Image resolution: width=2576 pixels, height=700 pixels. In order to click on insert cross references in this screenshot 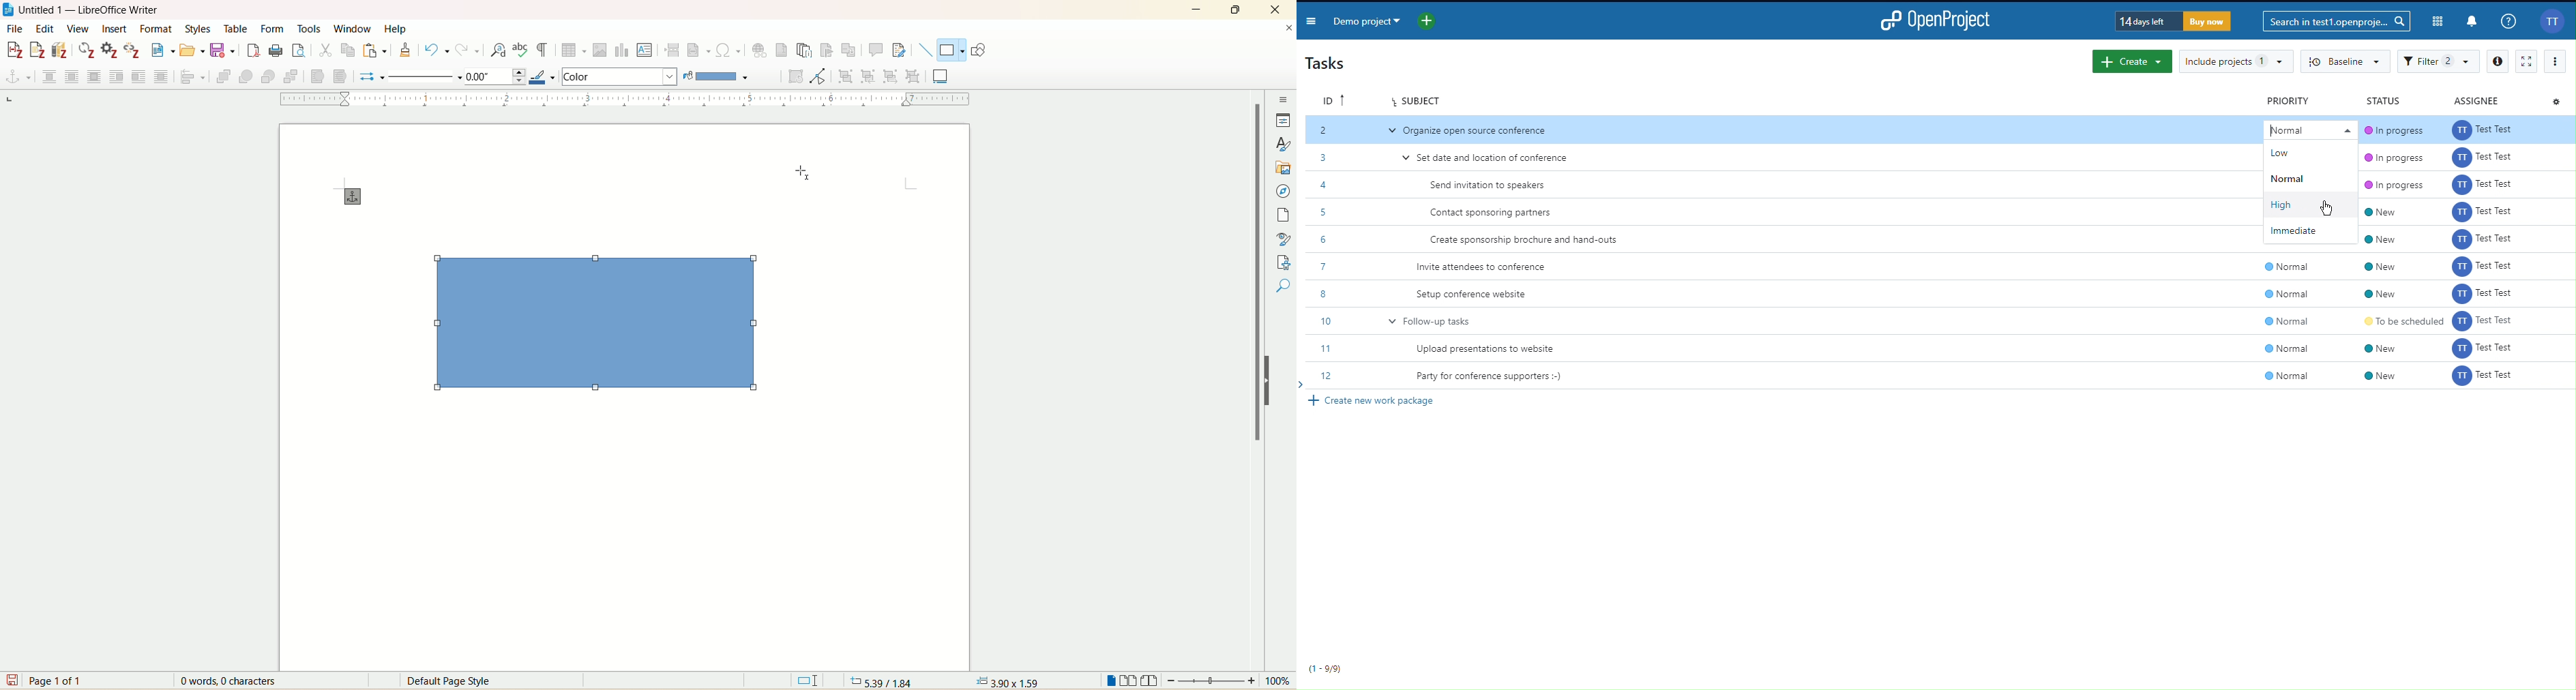, I will do `click(849, 49)`.